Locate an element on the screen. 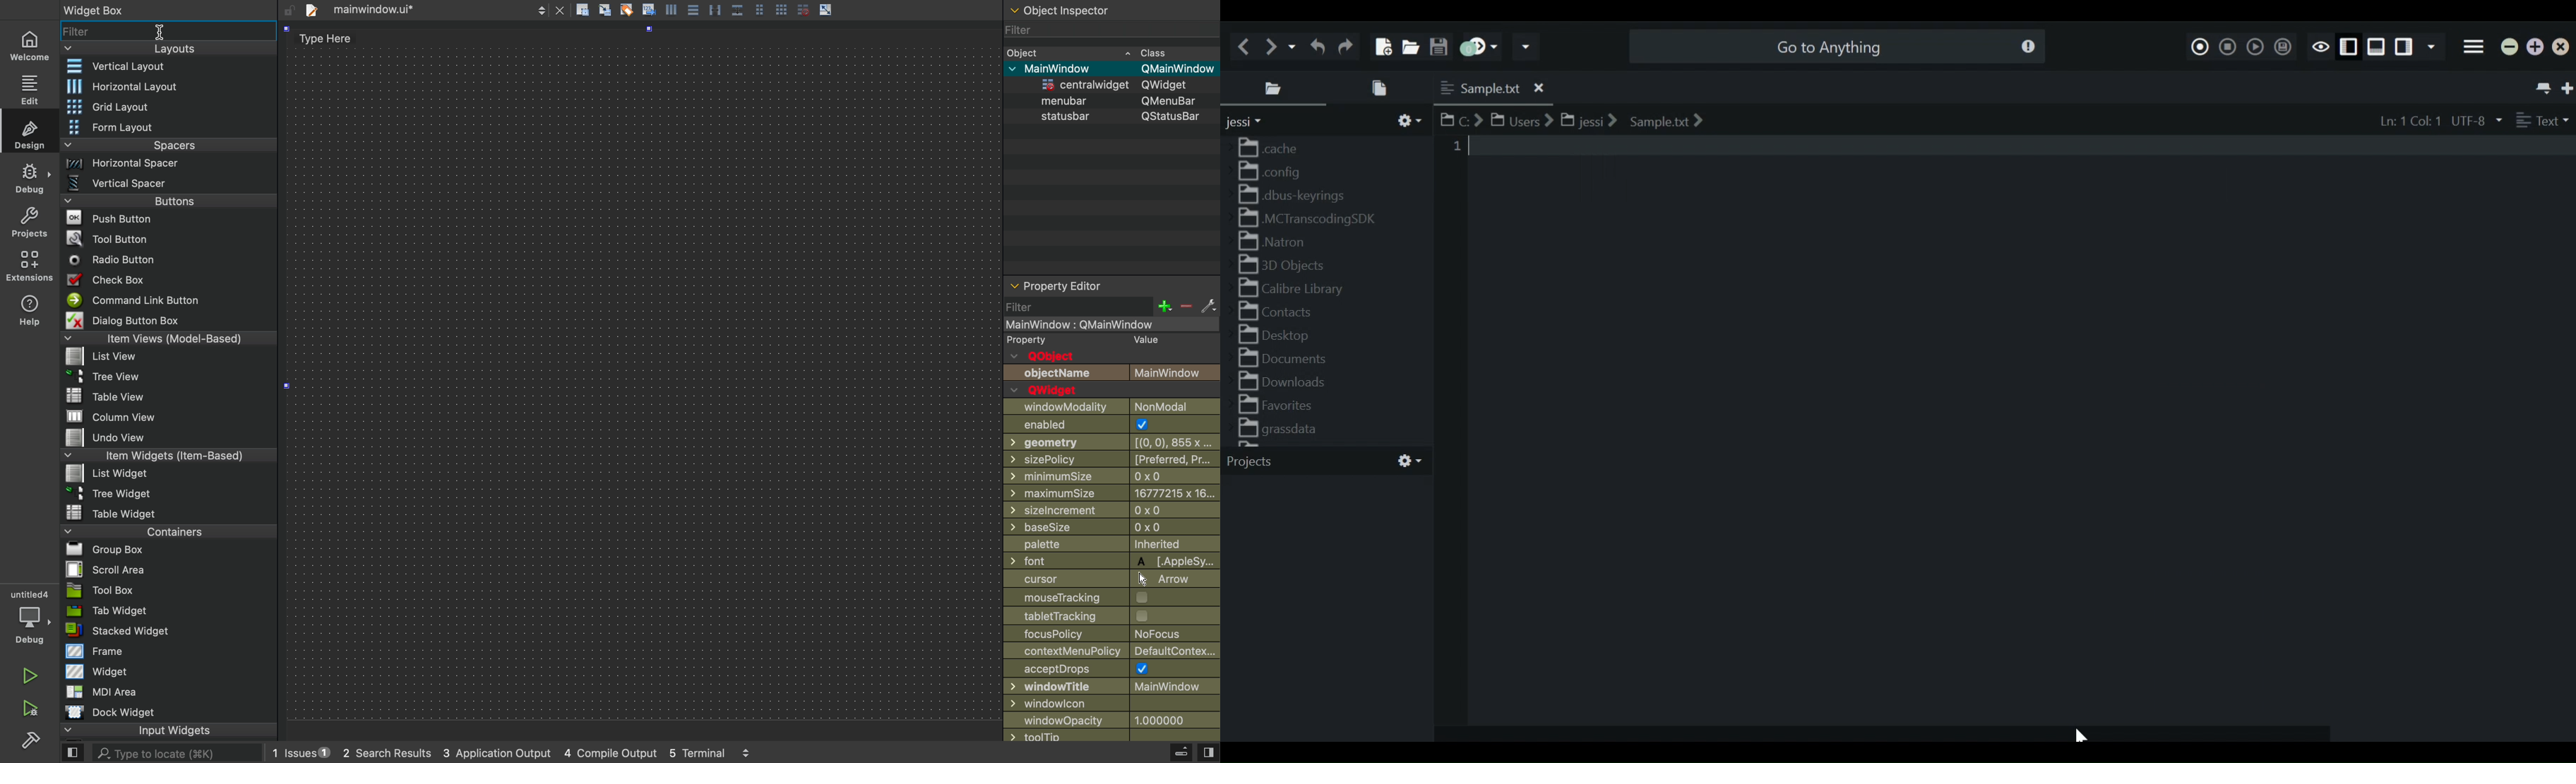 This screenshot has height=784, width=2576. File Encoding dropdown menu is located at coordinates (2476, 122).